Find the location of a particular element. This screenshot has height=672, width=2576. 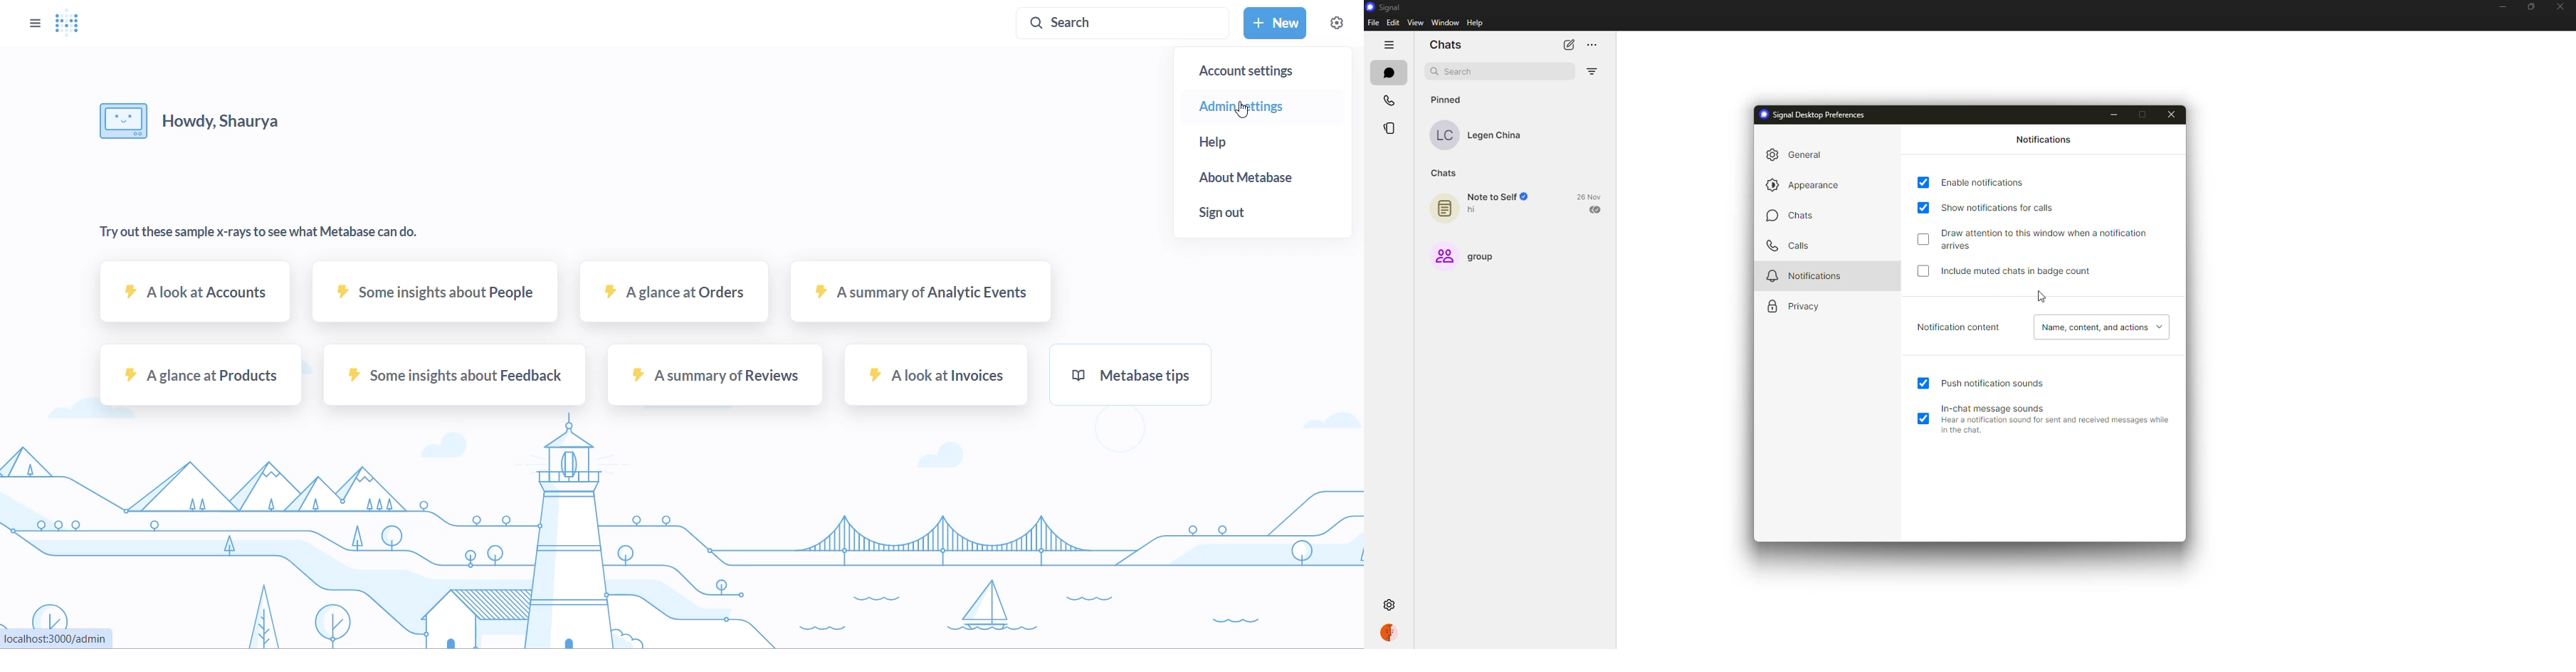

signal desktop preferences is located at coordinates (1816, 114).